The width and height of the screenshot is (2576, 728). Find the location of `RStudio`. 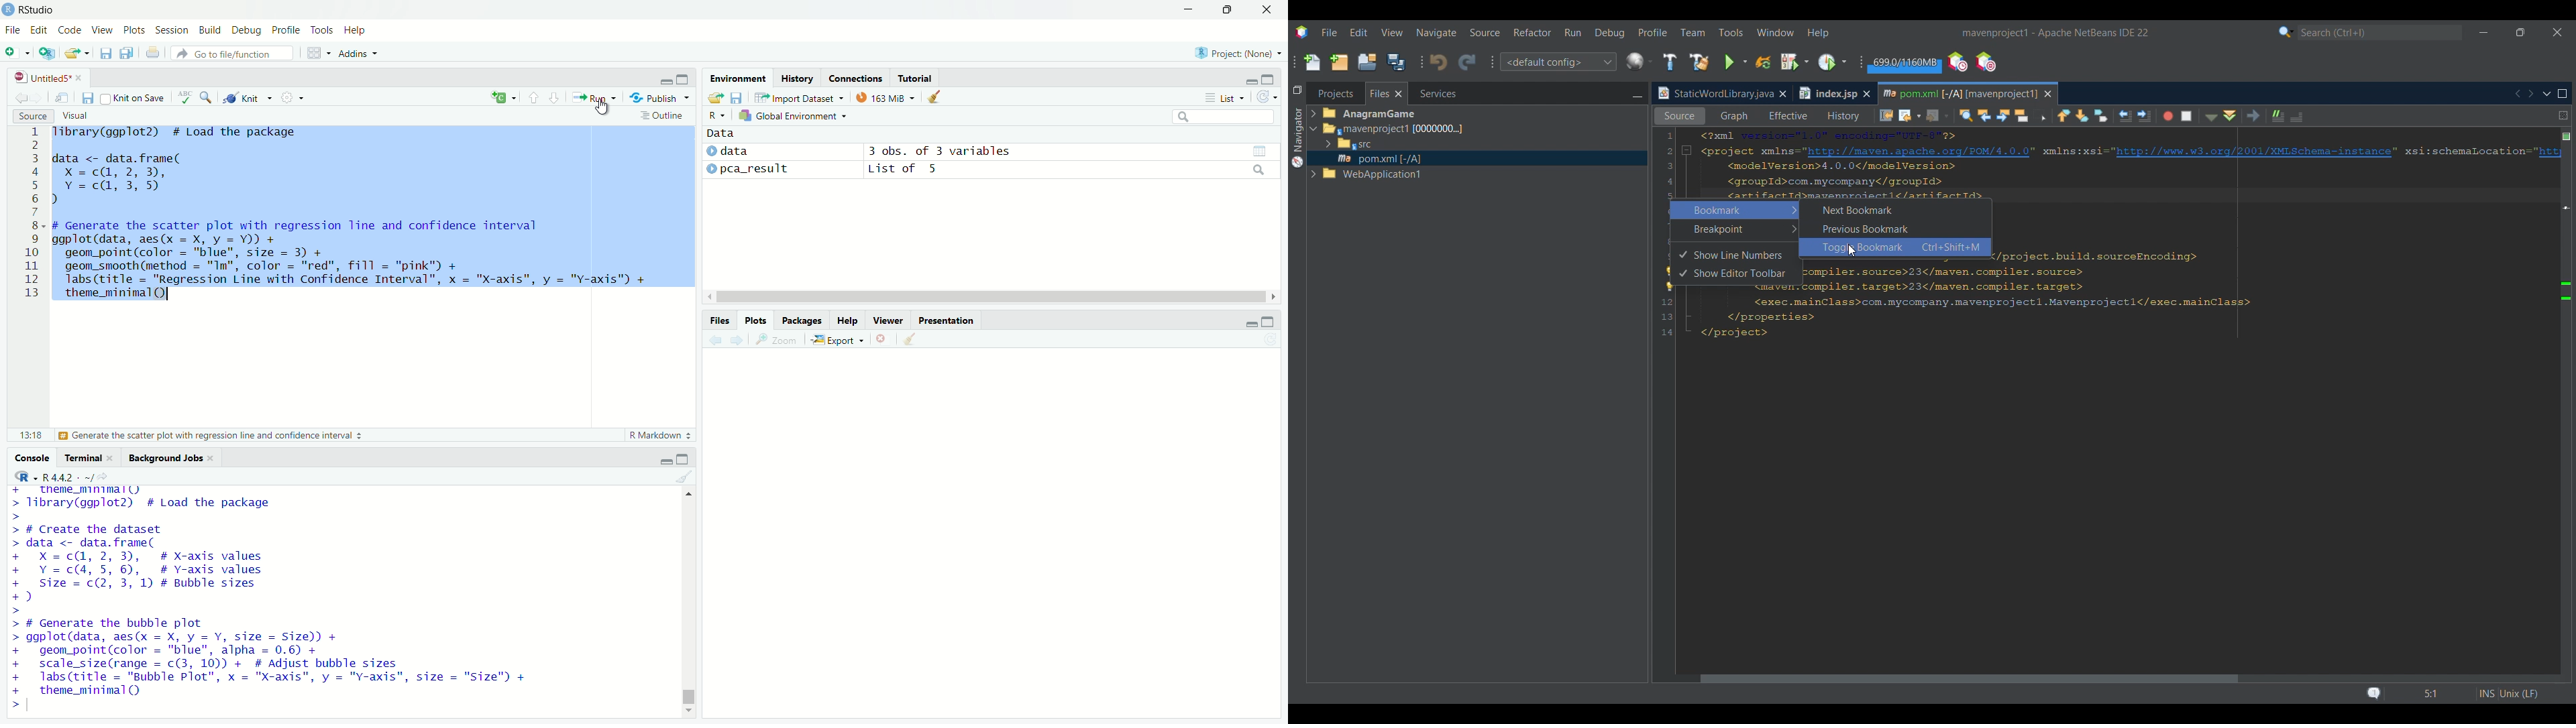

RStudio is located at coordinates (30, 9).